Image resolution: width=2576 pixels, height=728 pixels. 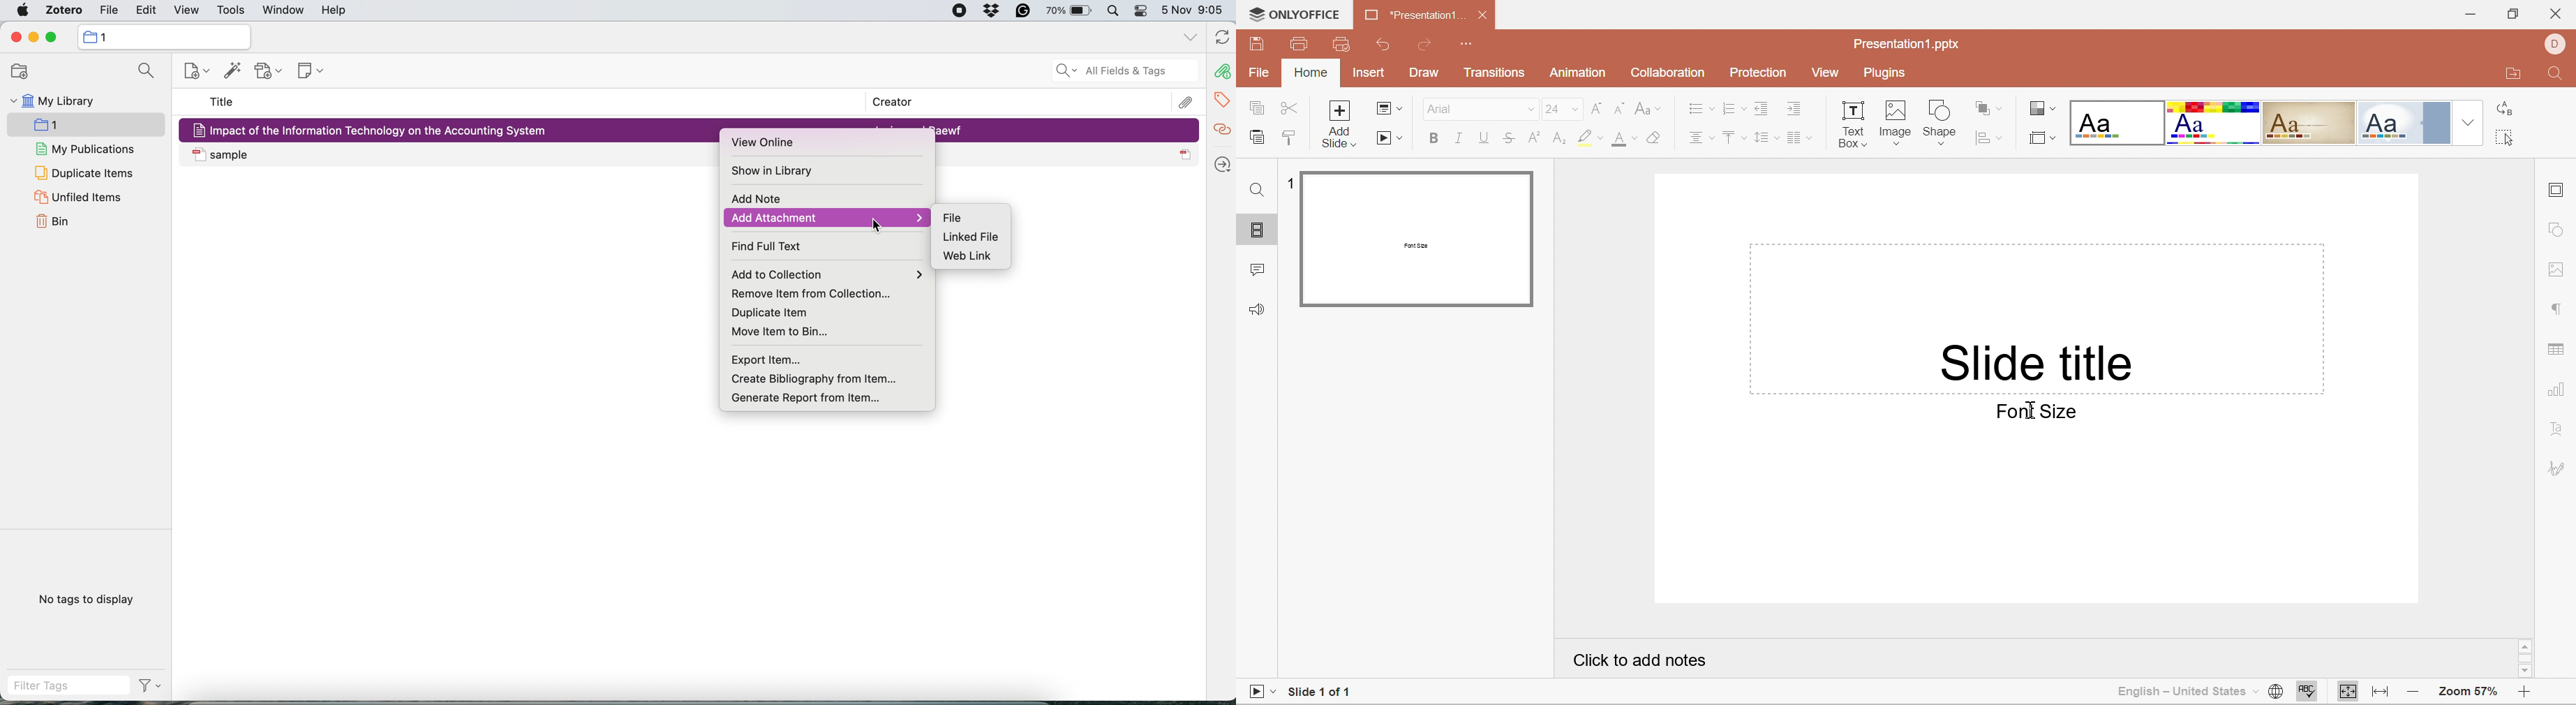 What do you see at coordinates (147, 12) in the screenshot?
I see `edit` at bounding box center [147, 12].